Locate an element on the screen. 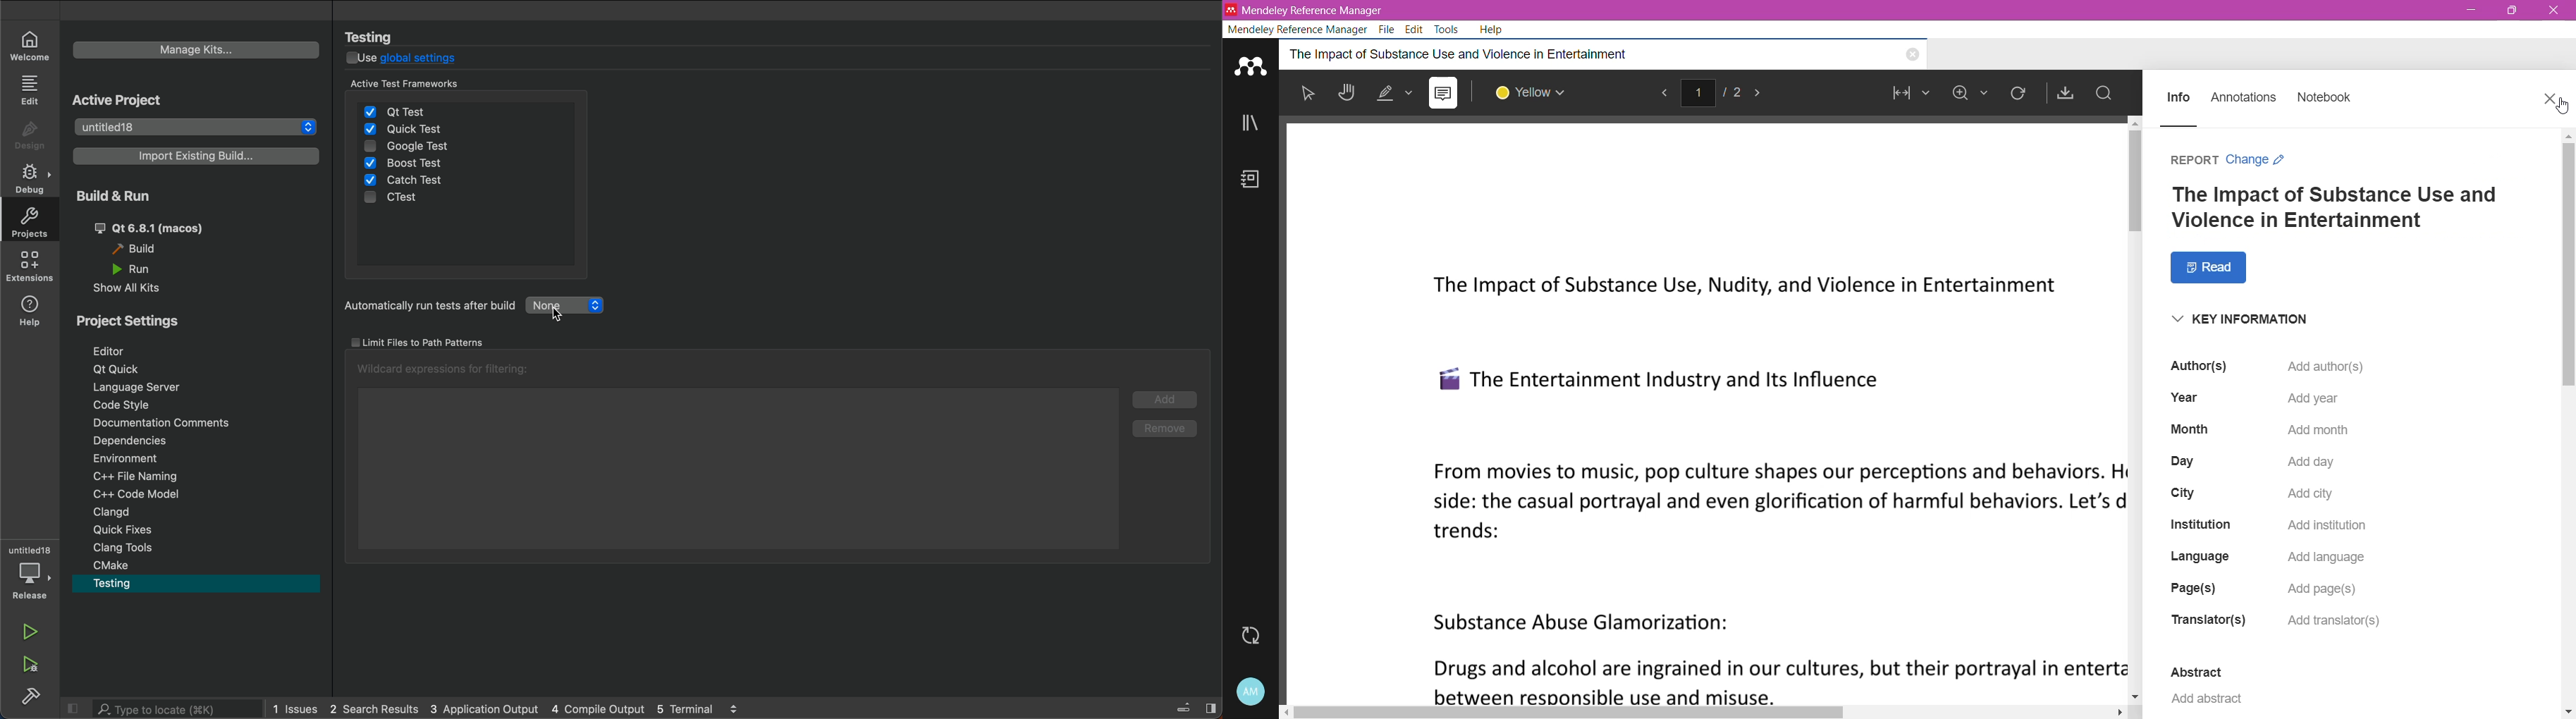 The width and height of the screenshot is (2576, 728). cmake is located at coordinates (114, 565).